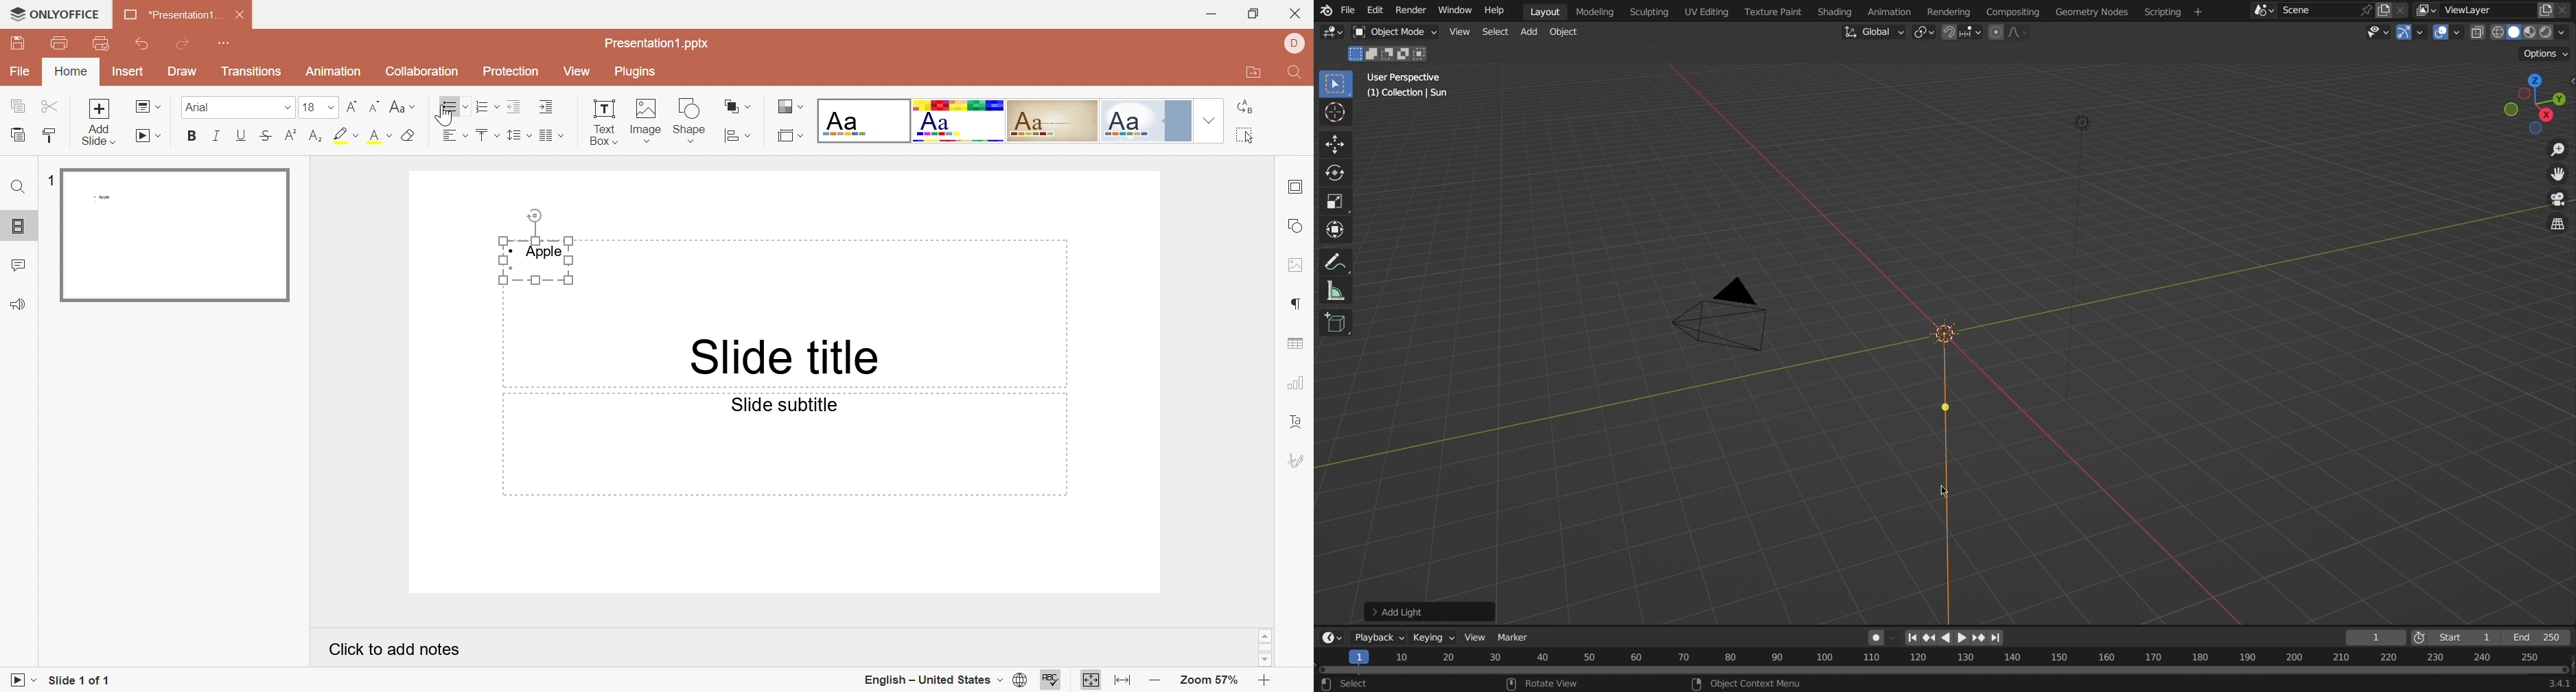 The height and width of the screenshot is (700, 2576). Describe the element at coordinates (1249, 109) in the screenshot. I see `Replace` at that location.